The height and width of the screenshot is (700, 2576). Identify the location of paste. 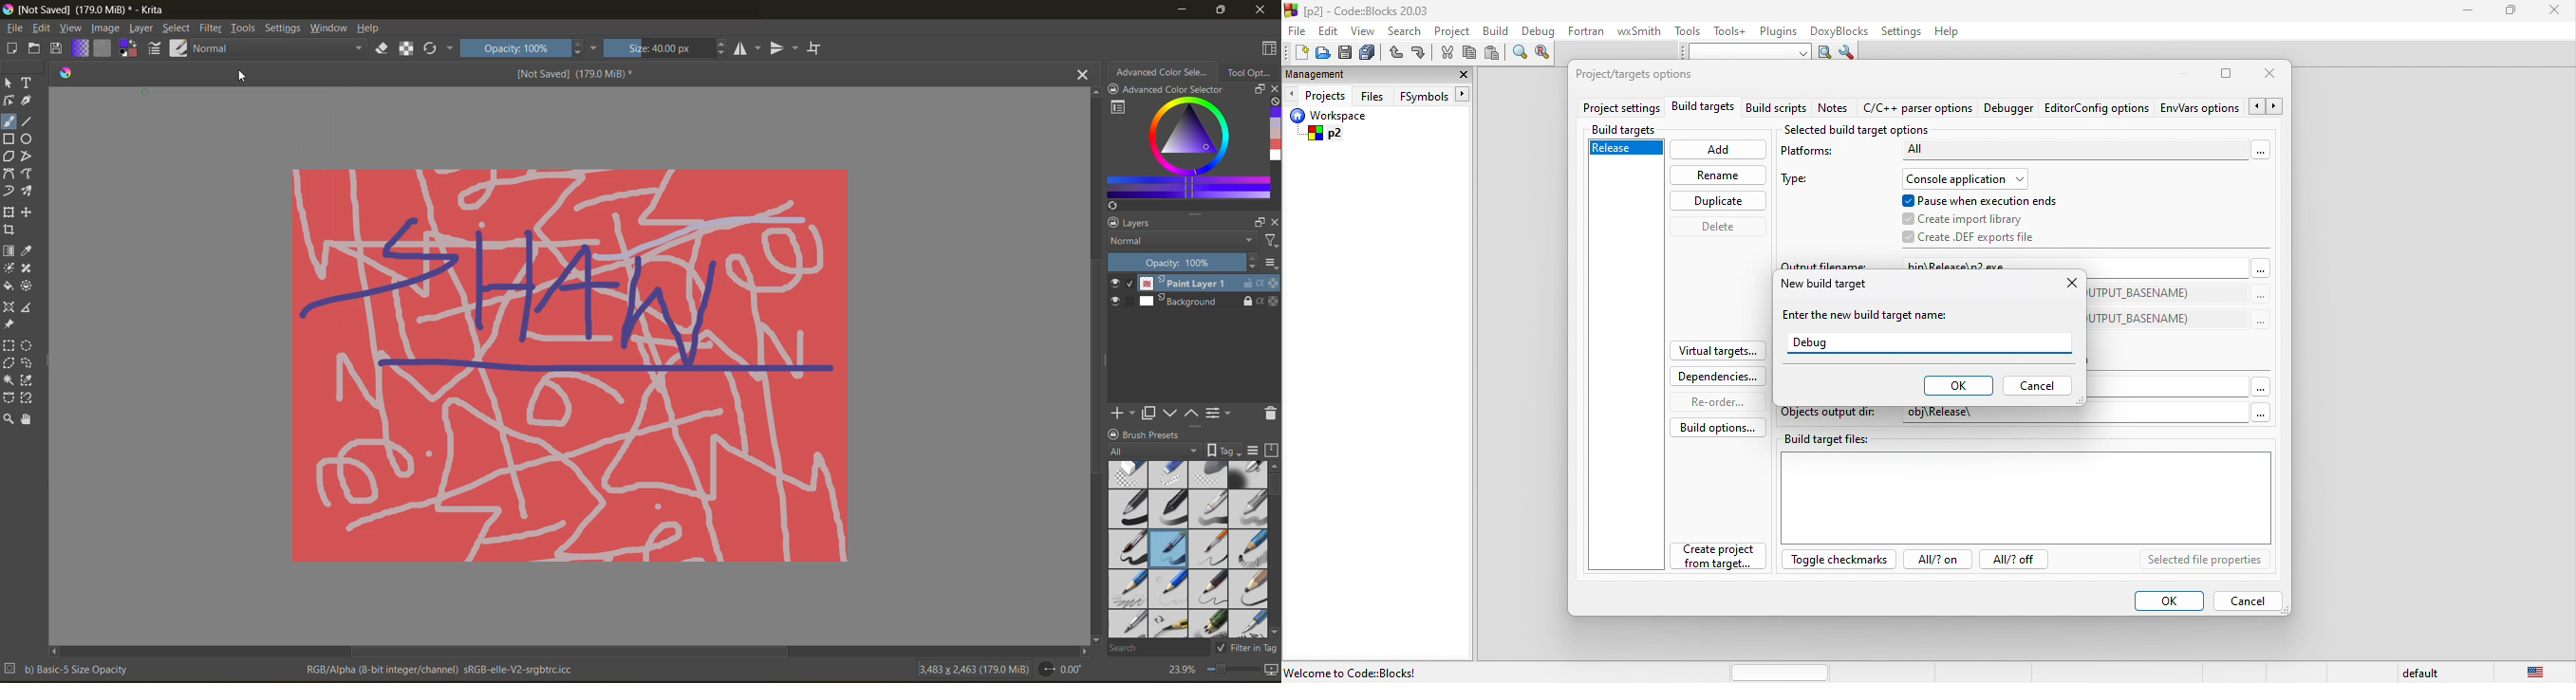
(1495, 53).